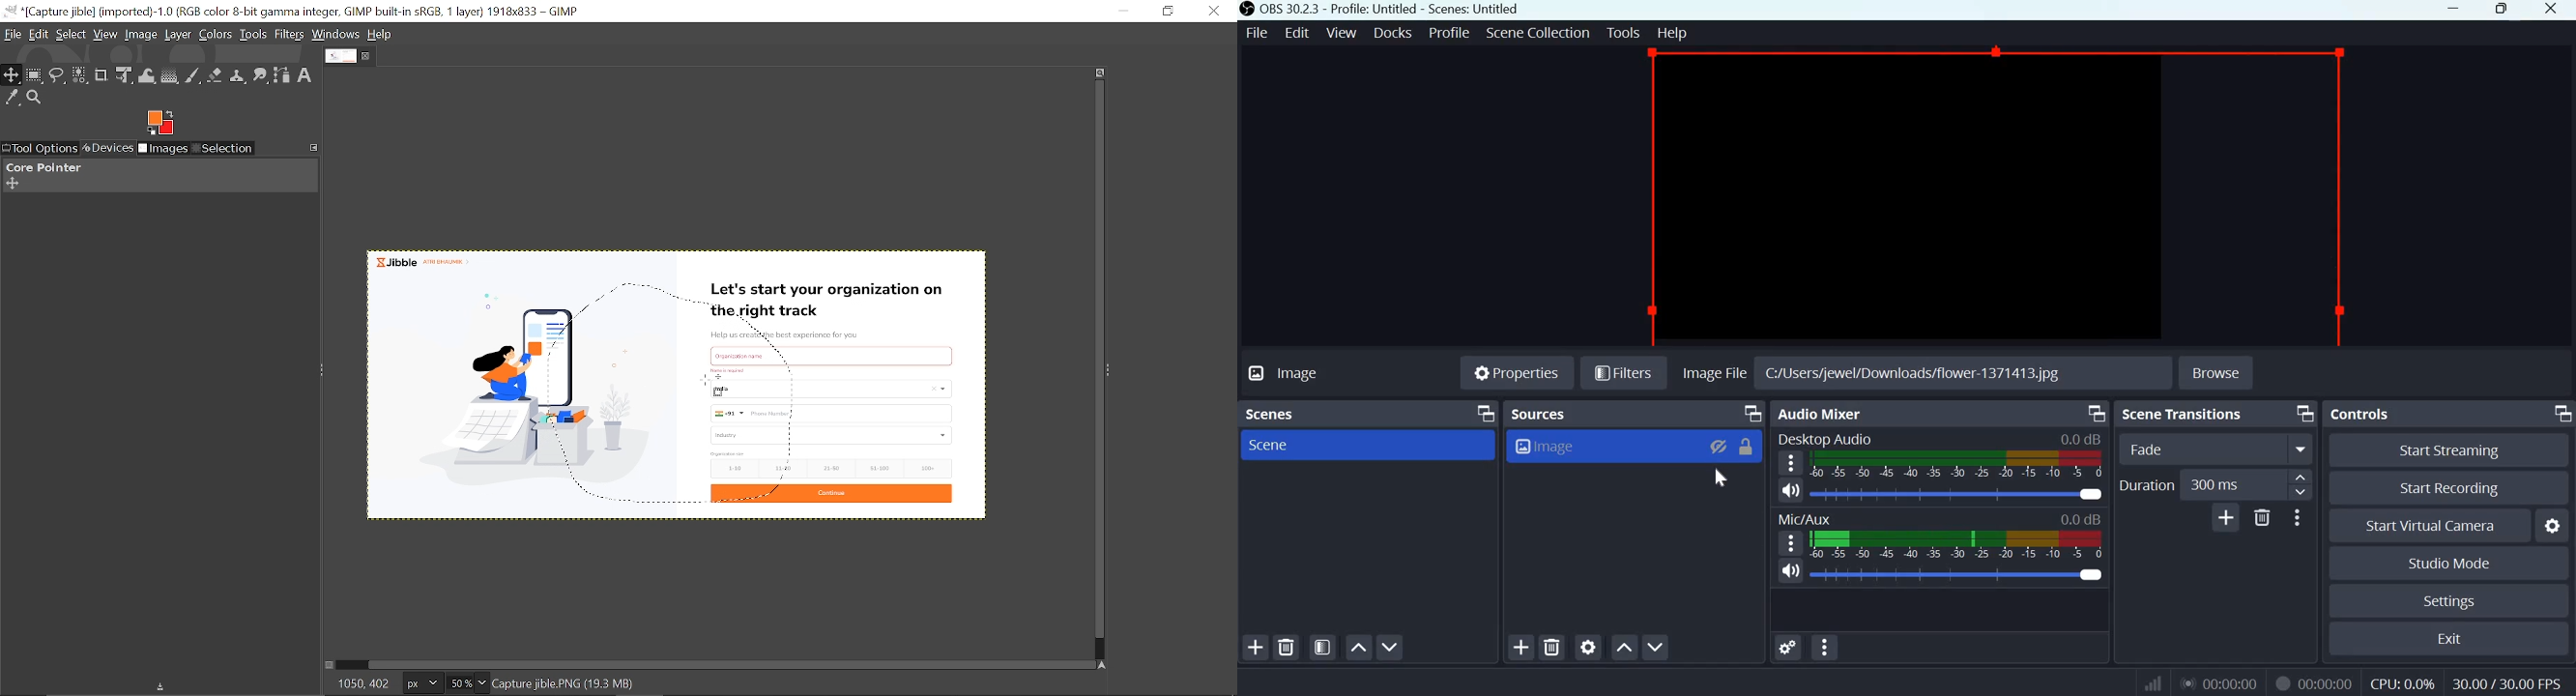  Describe the element at coordinates (2504, 10) in the screenshot. I see `Maximize` at that location.